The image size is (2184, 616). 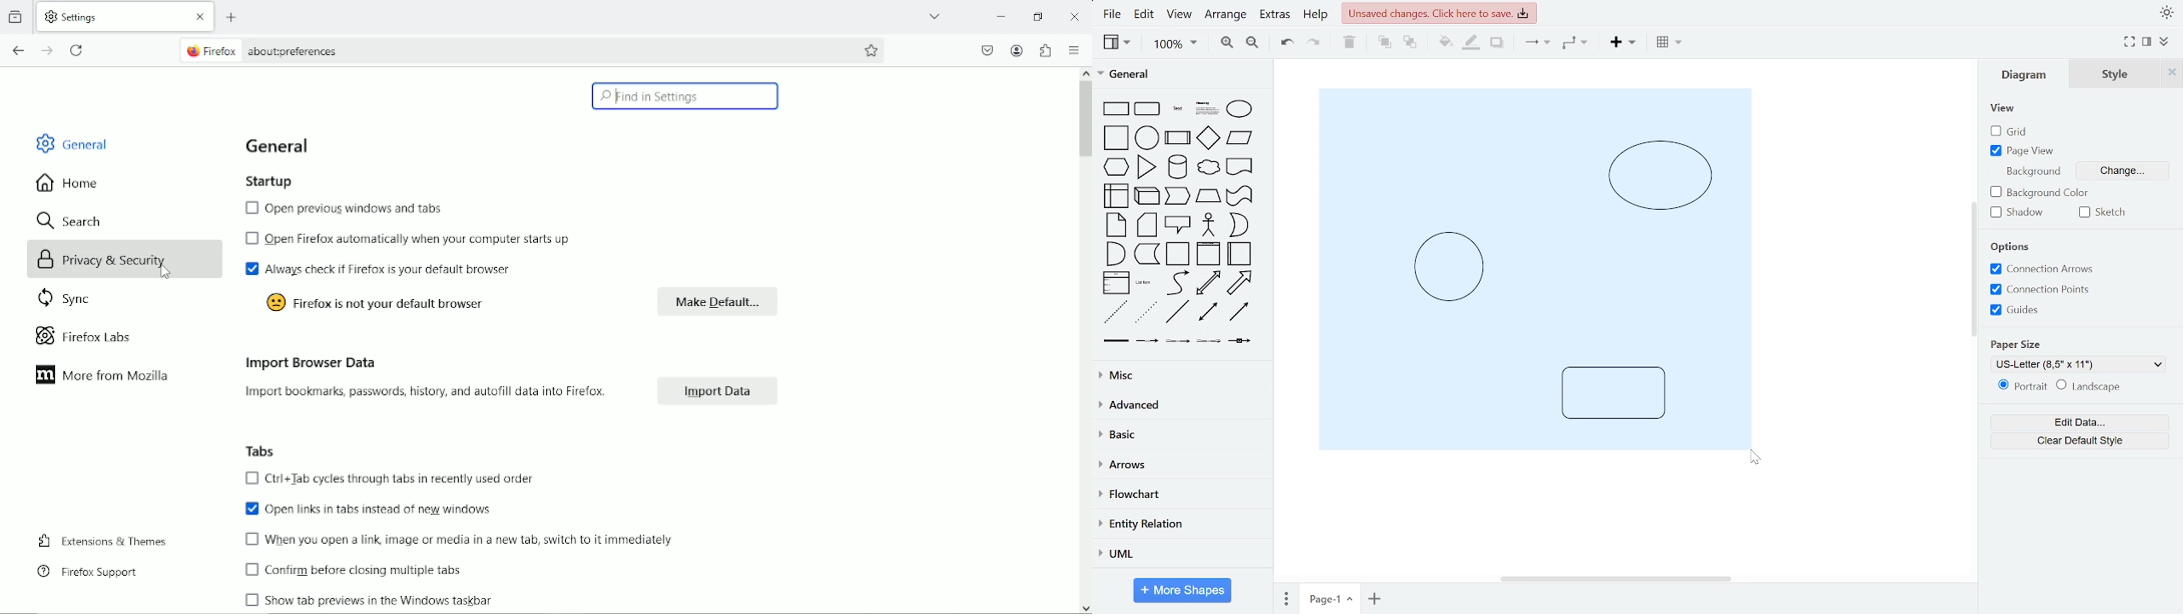 What do you see at coordinates (363, 568) in the screenshot?
I see `text` at bounding box center [363, 568].